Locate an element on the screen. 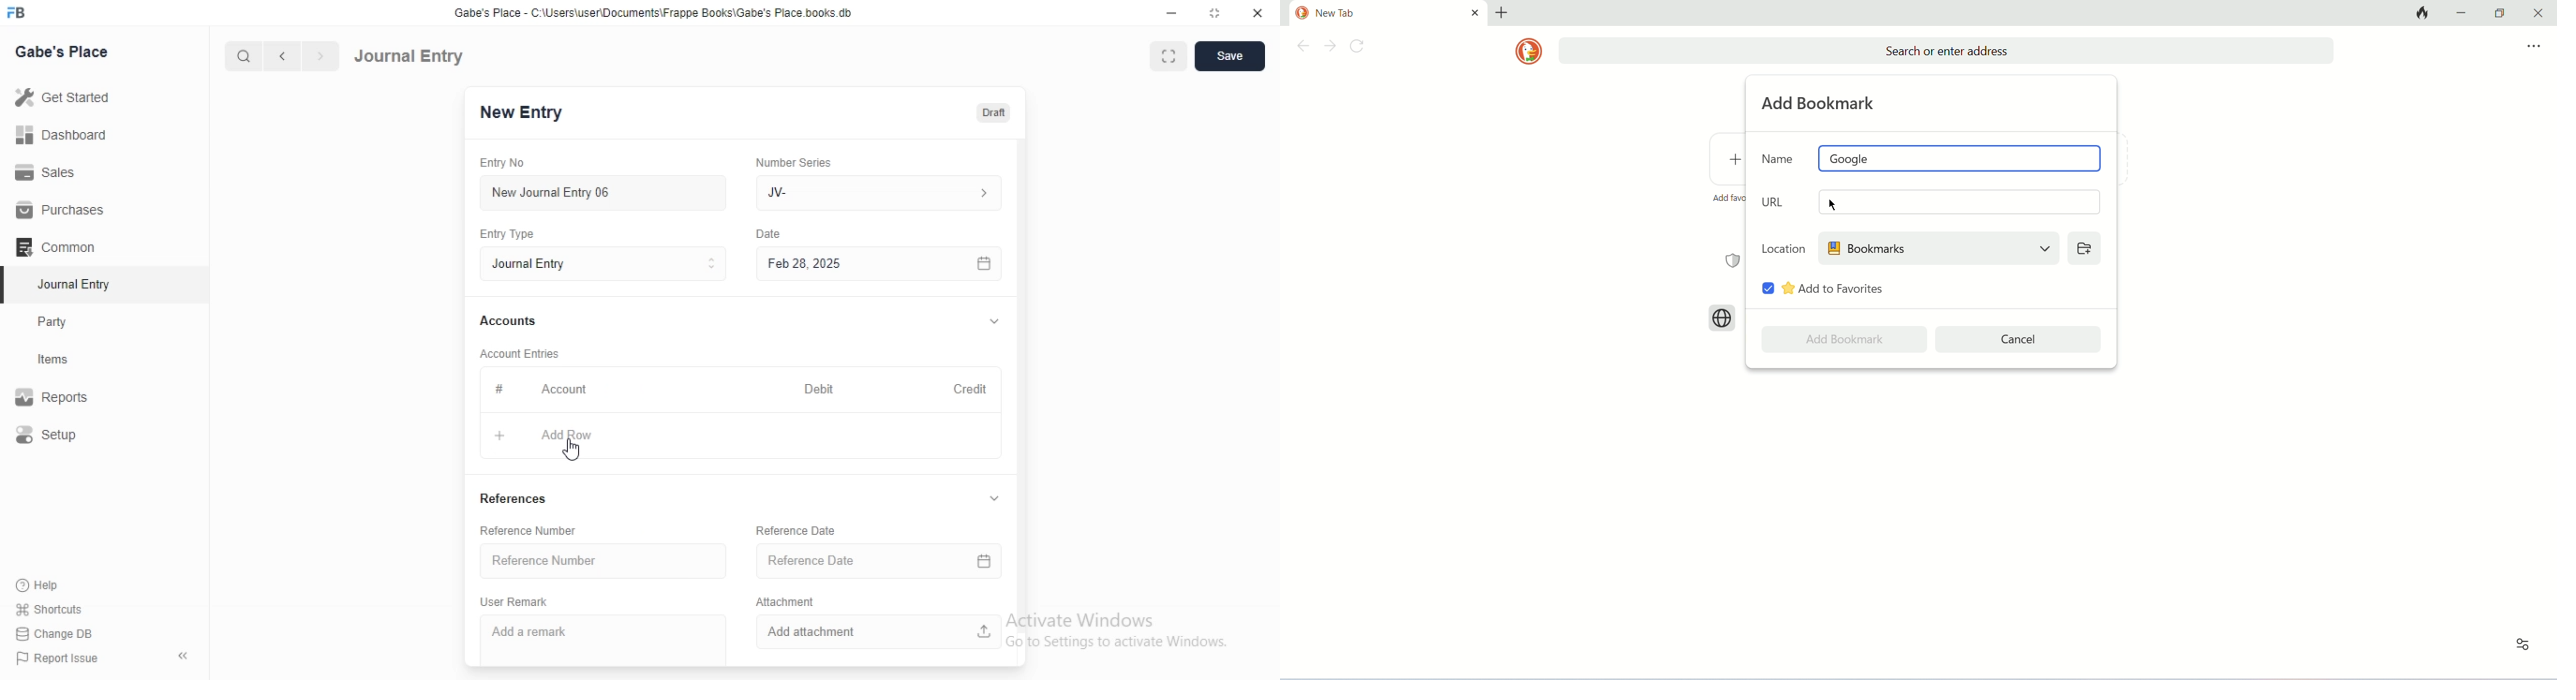  maximize is located at coordinates (2500, 13).